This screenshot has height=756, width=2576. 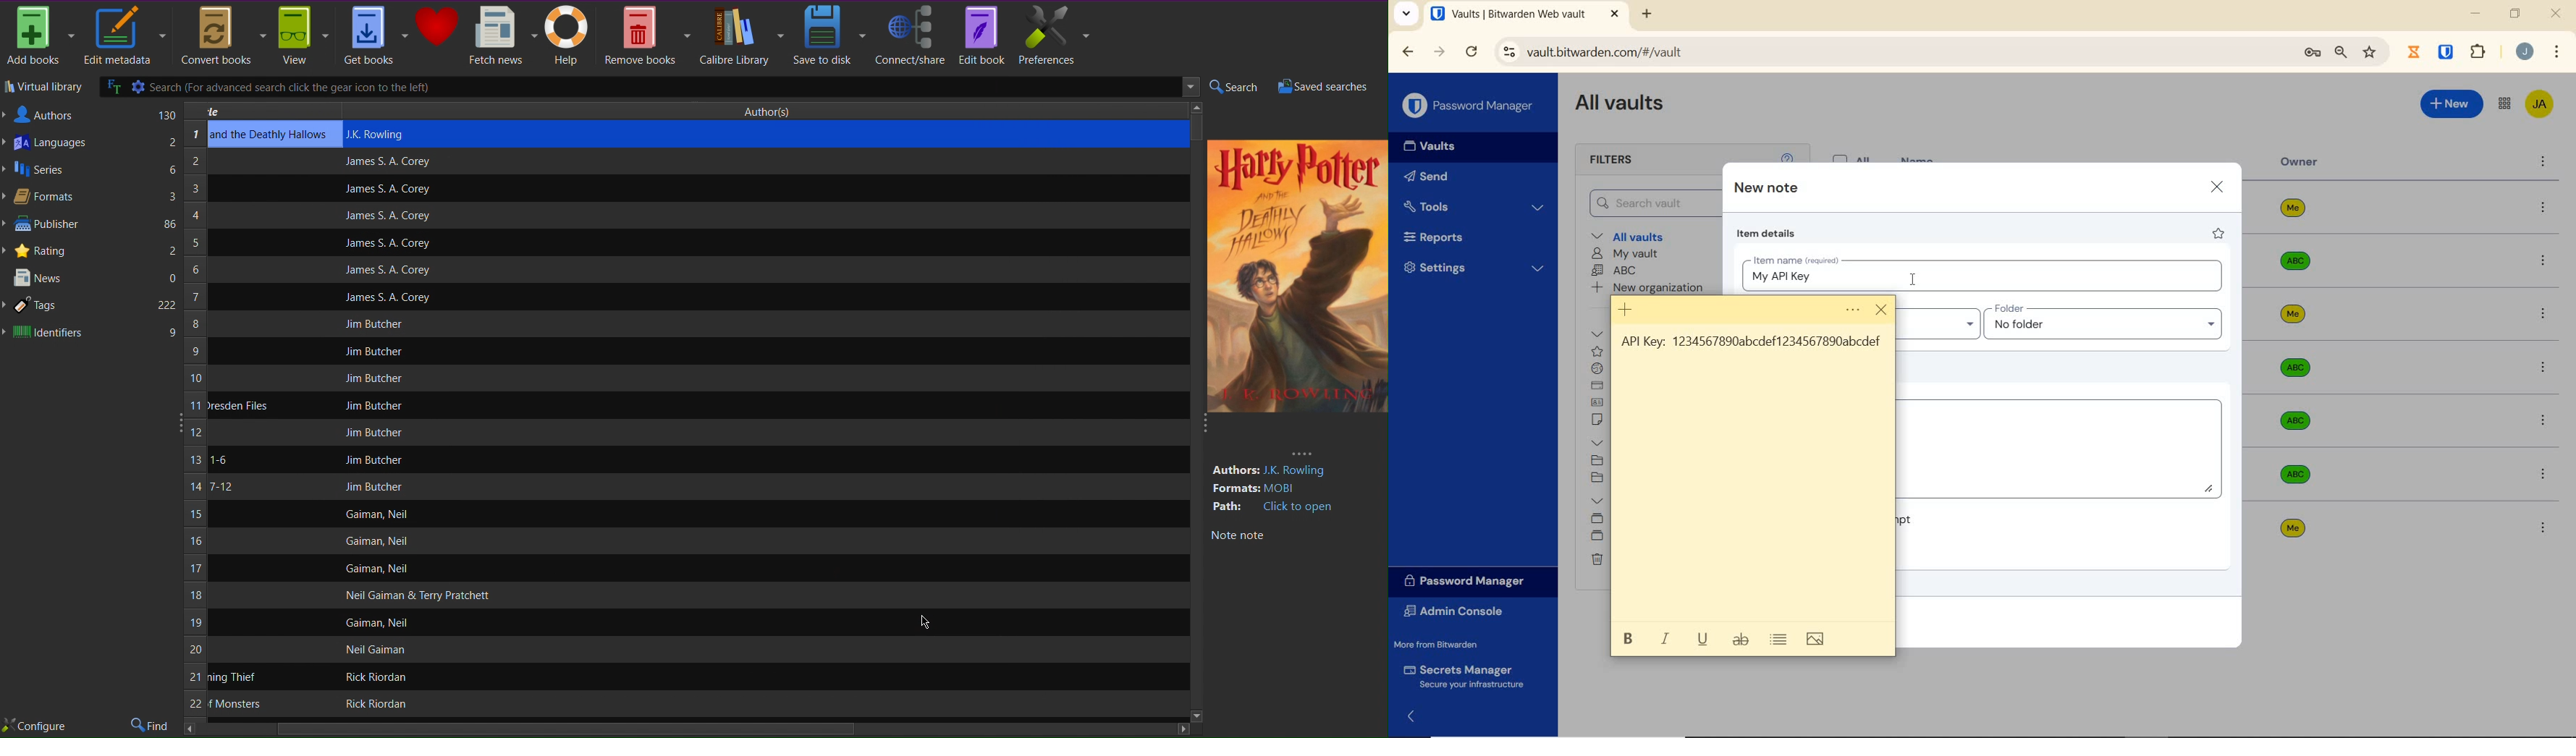 I want to click on New organization, so click(x=1652, y=288).